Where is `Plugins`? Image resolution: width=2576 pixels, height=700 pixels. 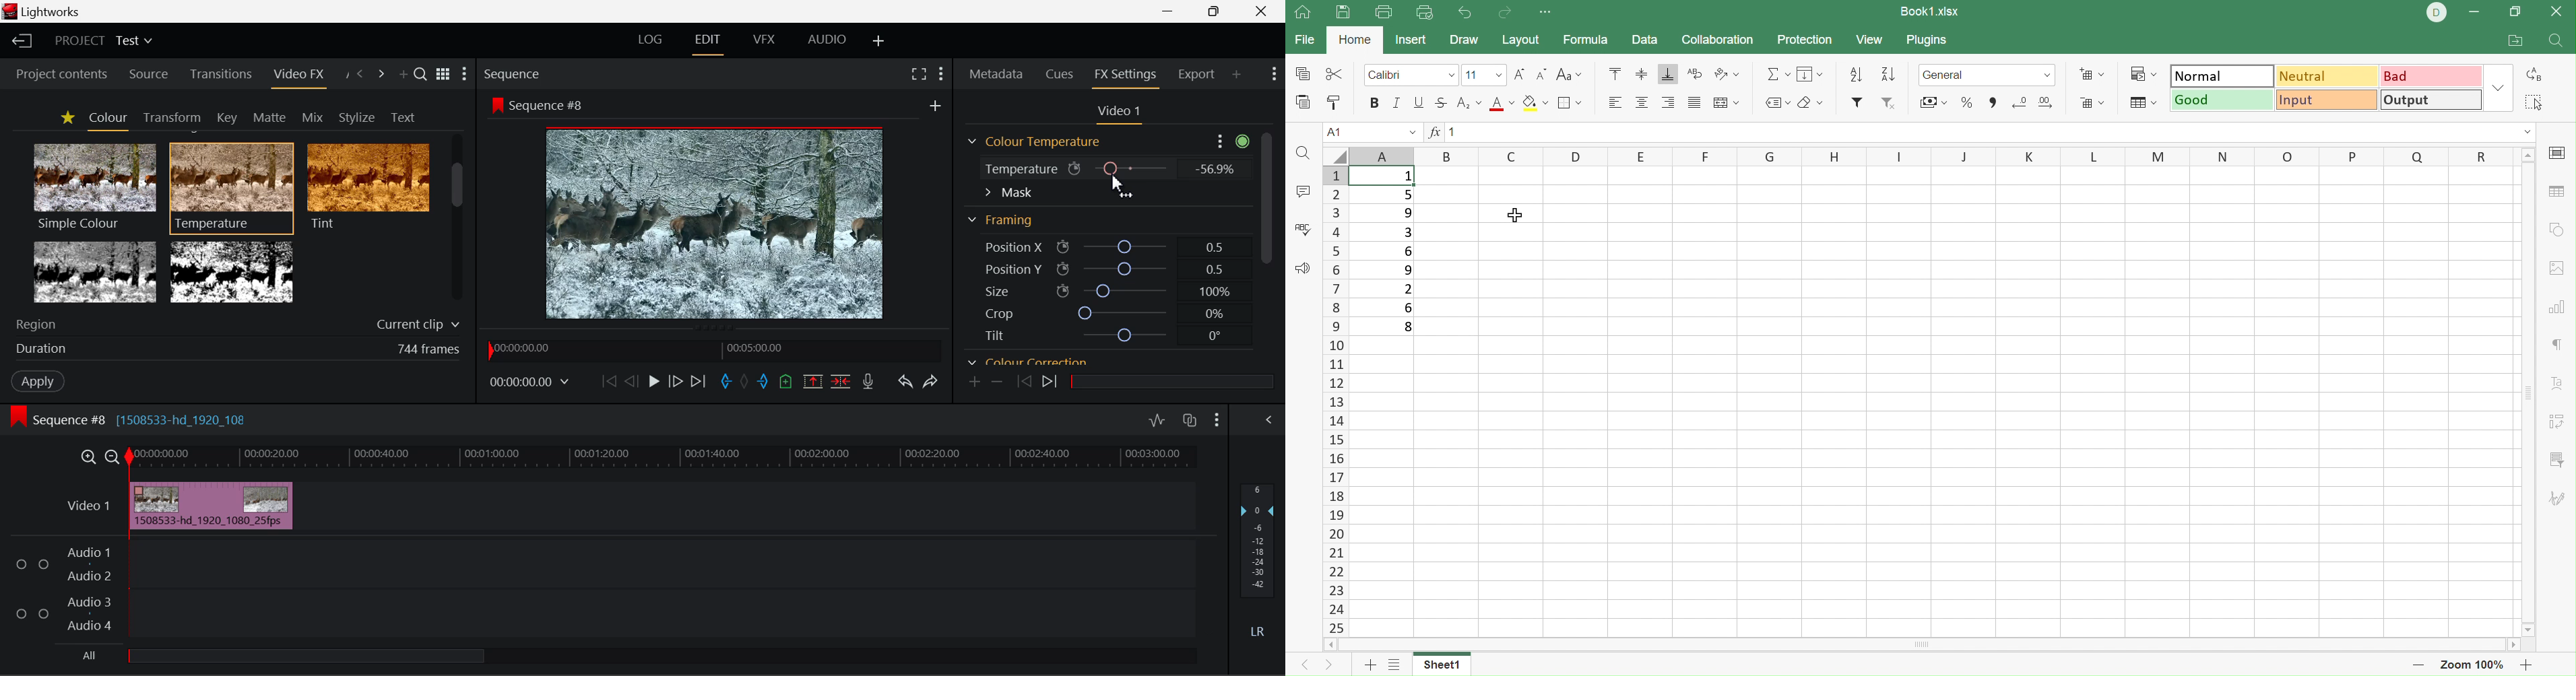
Plugins is located at coordinates (1930, 40).